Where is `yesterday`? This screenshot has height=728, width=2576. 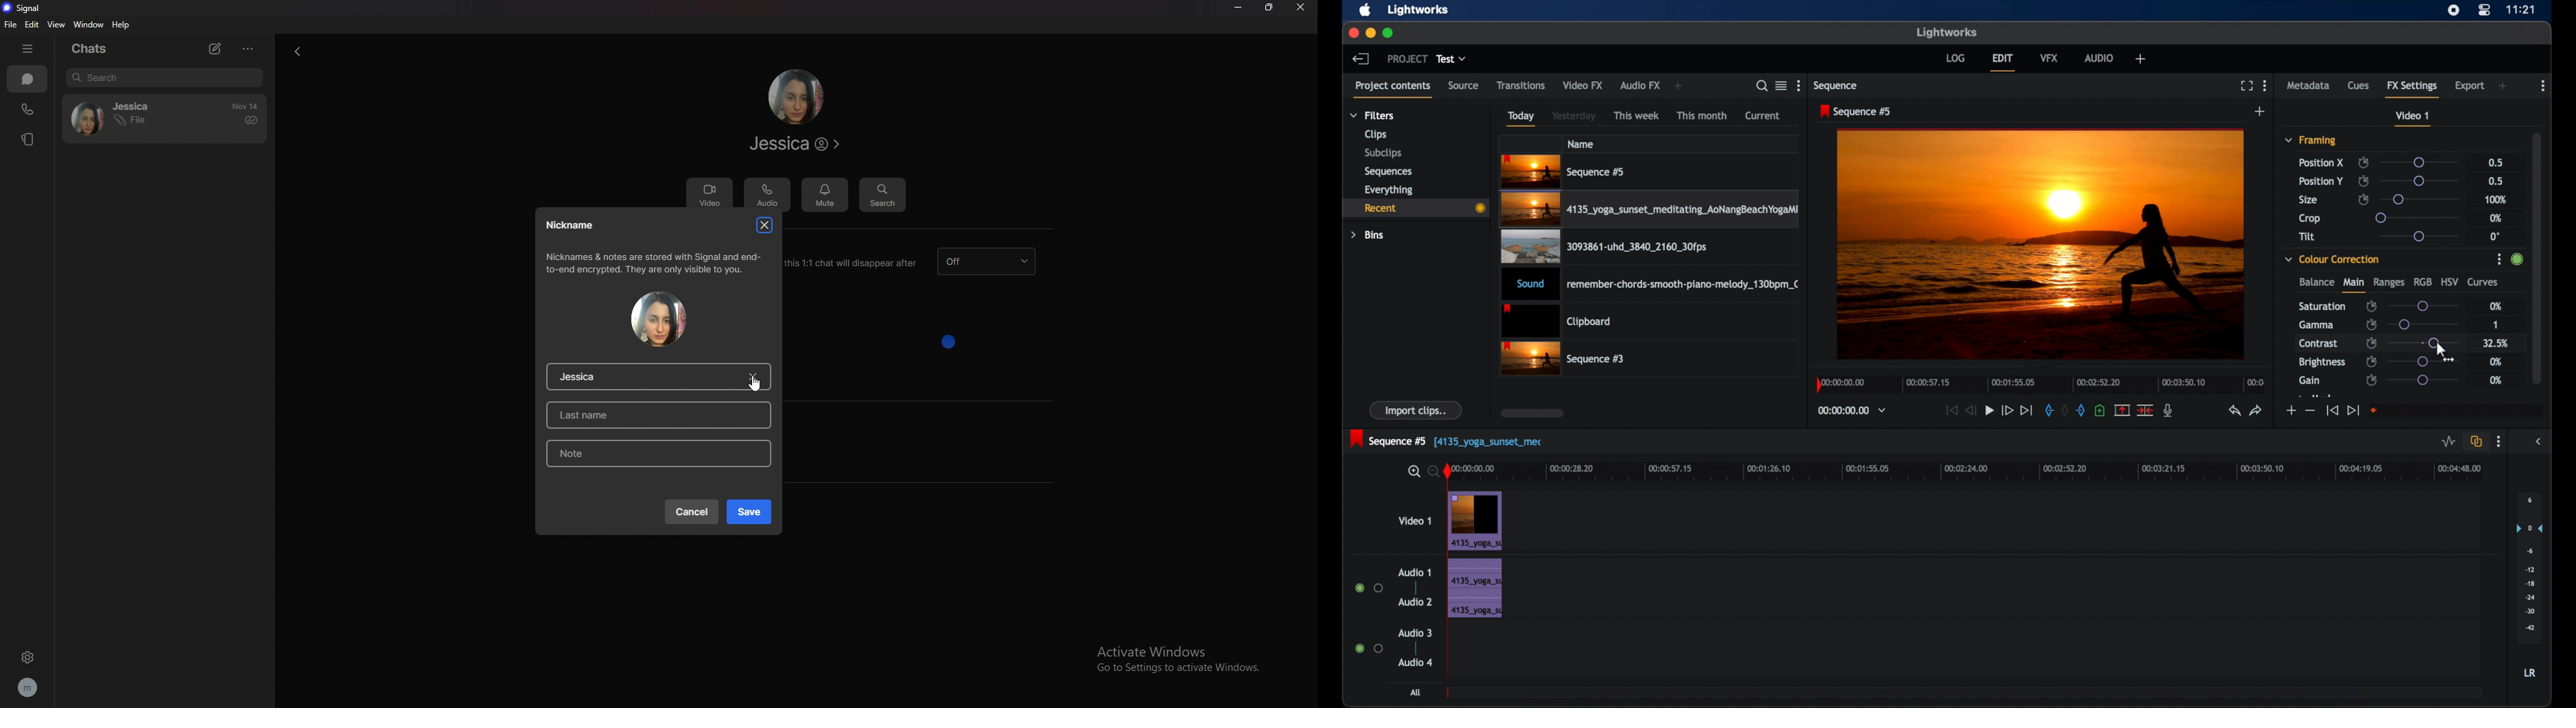 yesterday is located at coordinates (1574, 116).